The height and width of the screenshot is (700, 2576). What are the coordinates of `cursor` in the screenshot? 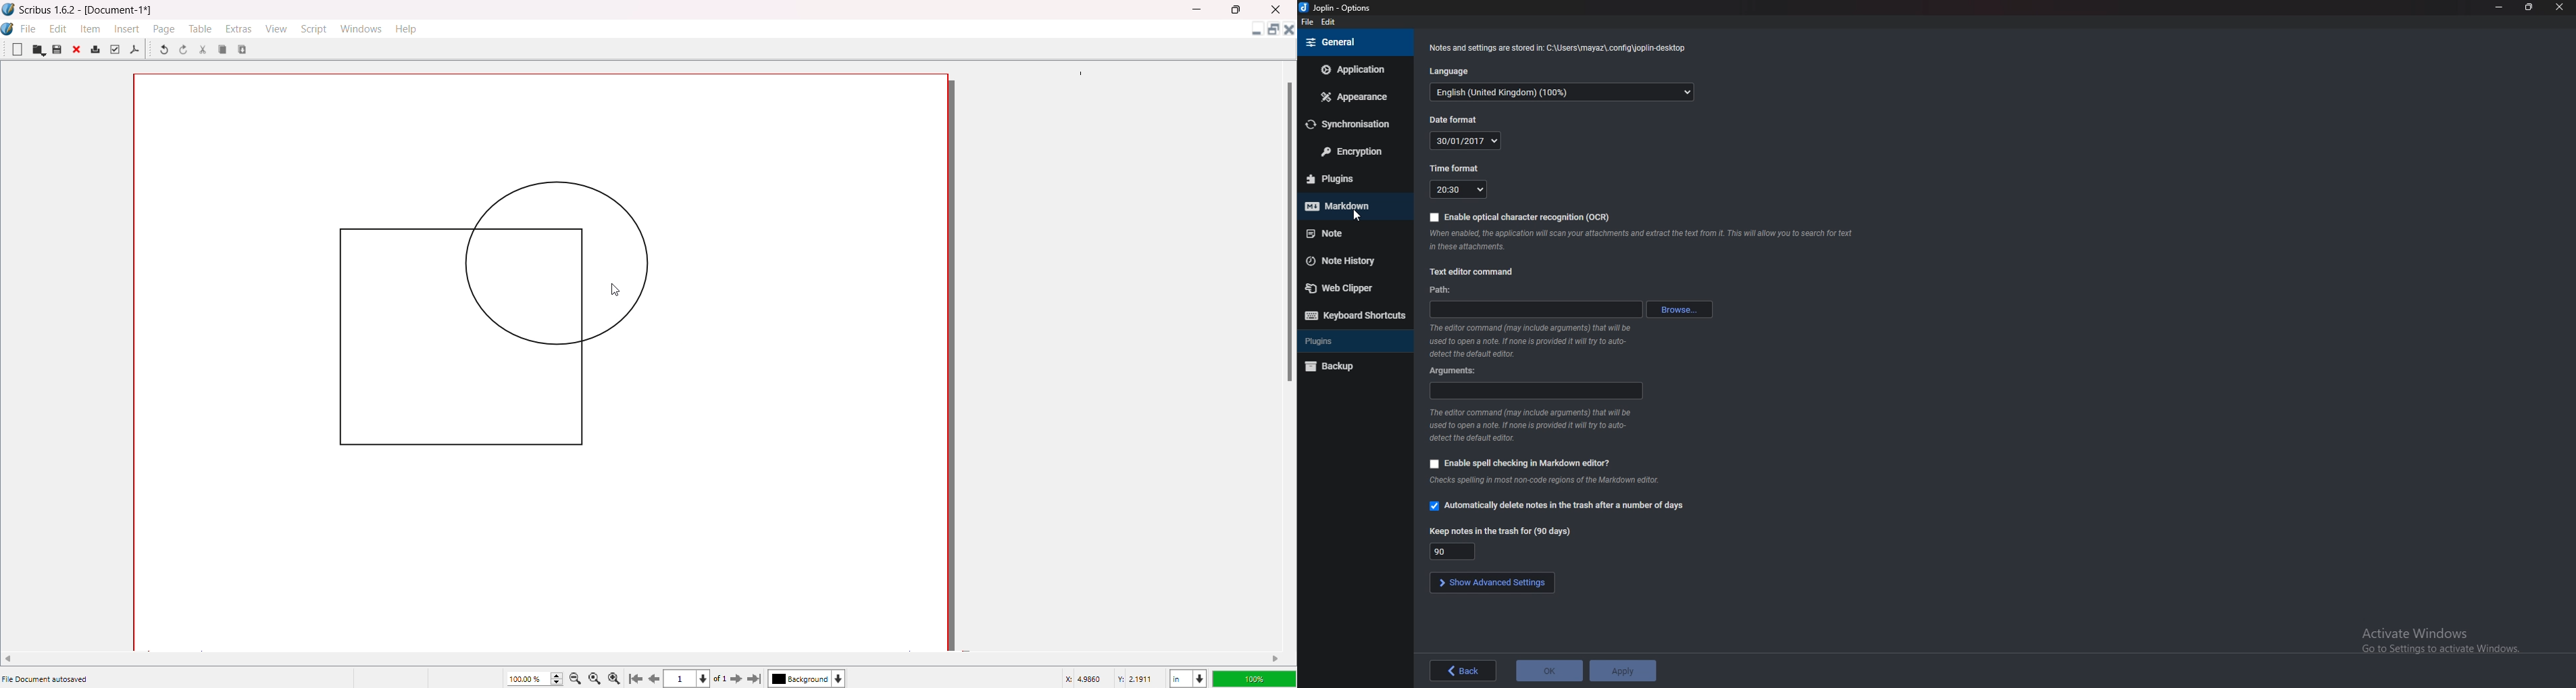 It's located at (1354, 215).